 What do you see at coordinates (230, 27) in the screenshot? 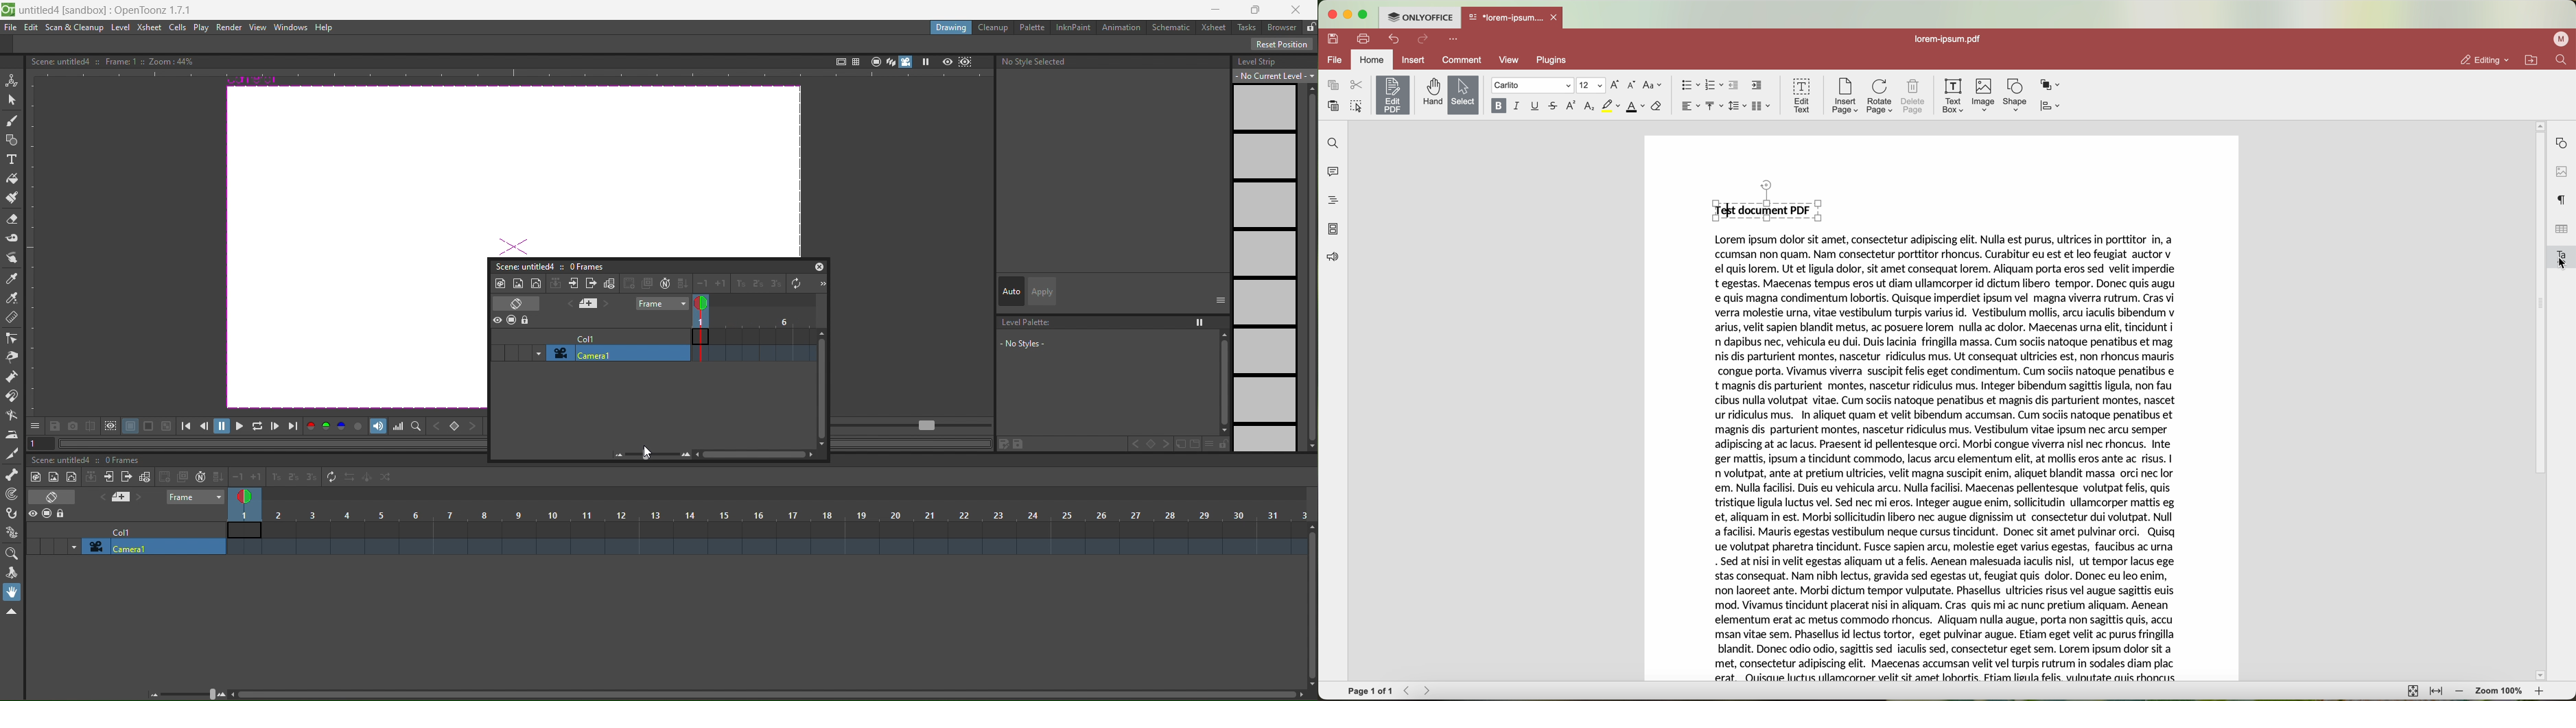
I see `render` at bounding box center [230, 27].